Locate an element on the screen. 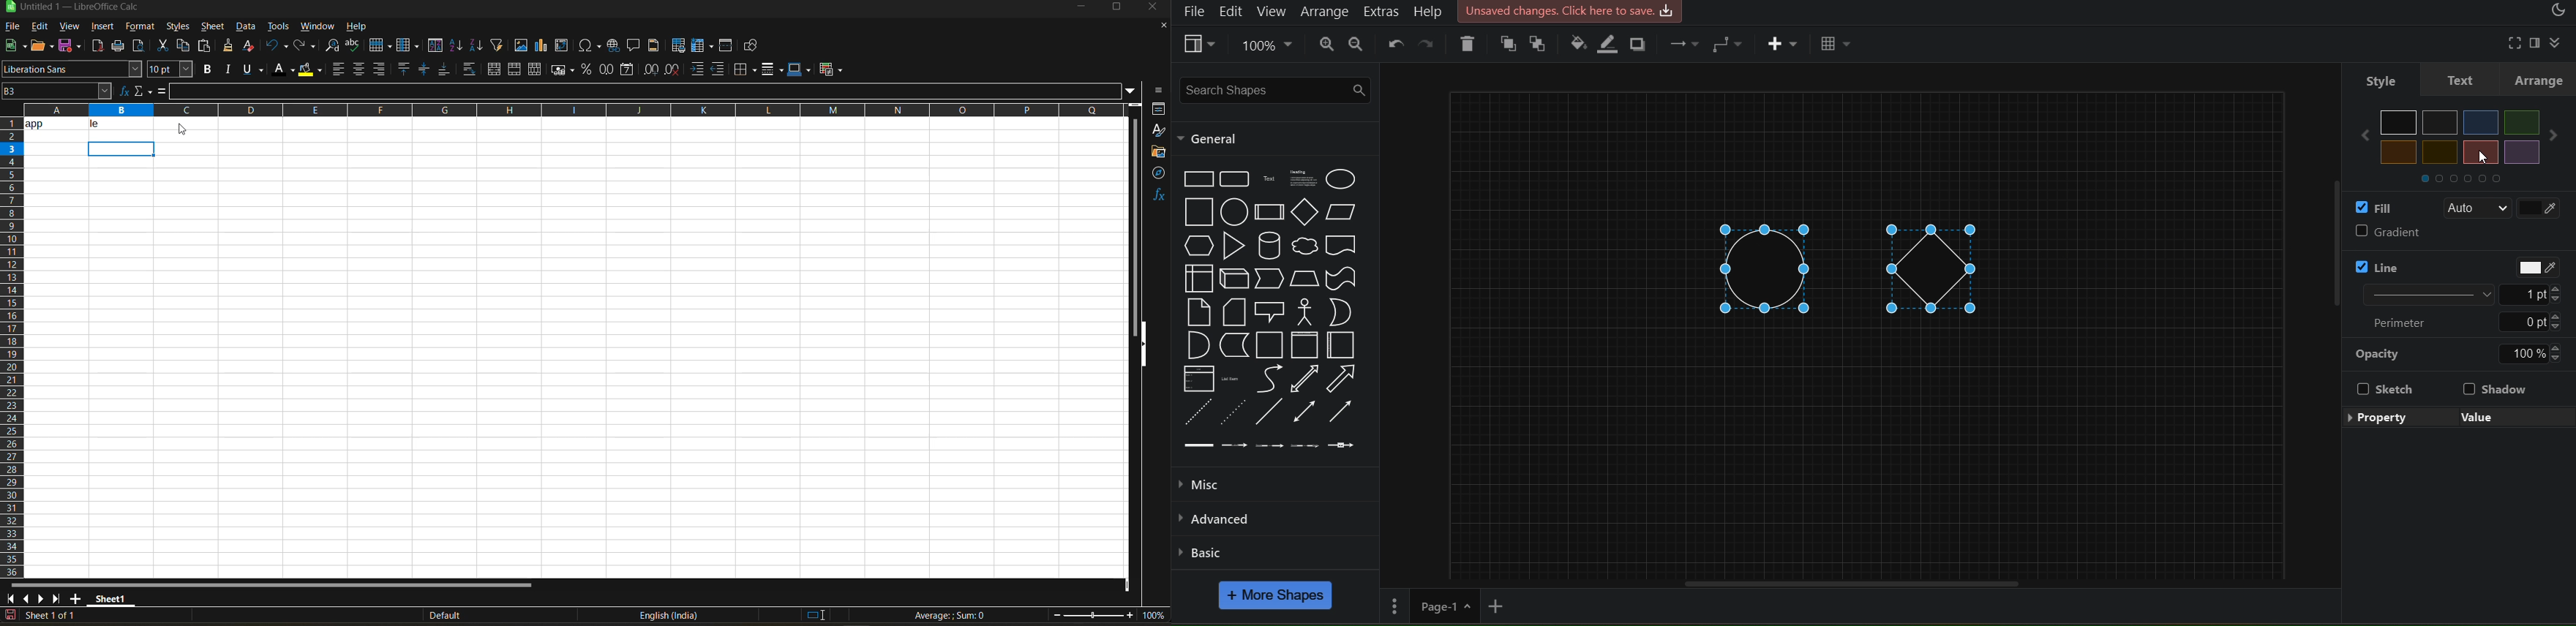 This screenshot has height=644, width=2576. cut is located at coordinates (163, 46).